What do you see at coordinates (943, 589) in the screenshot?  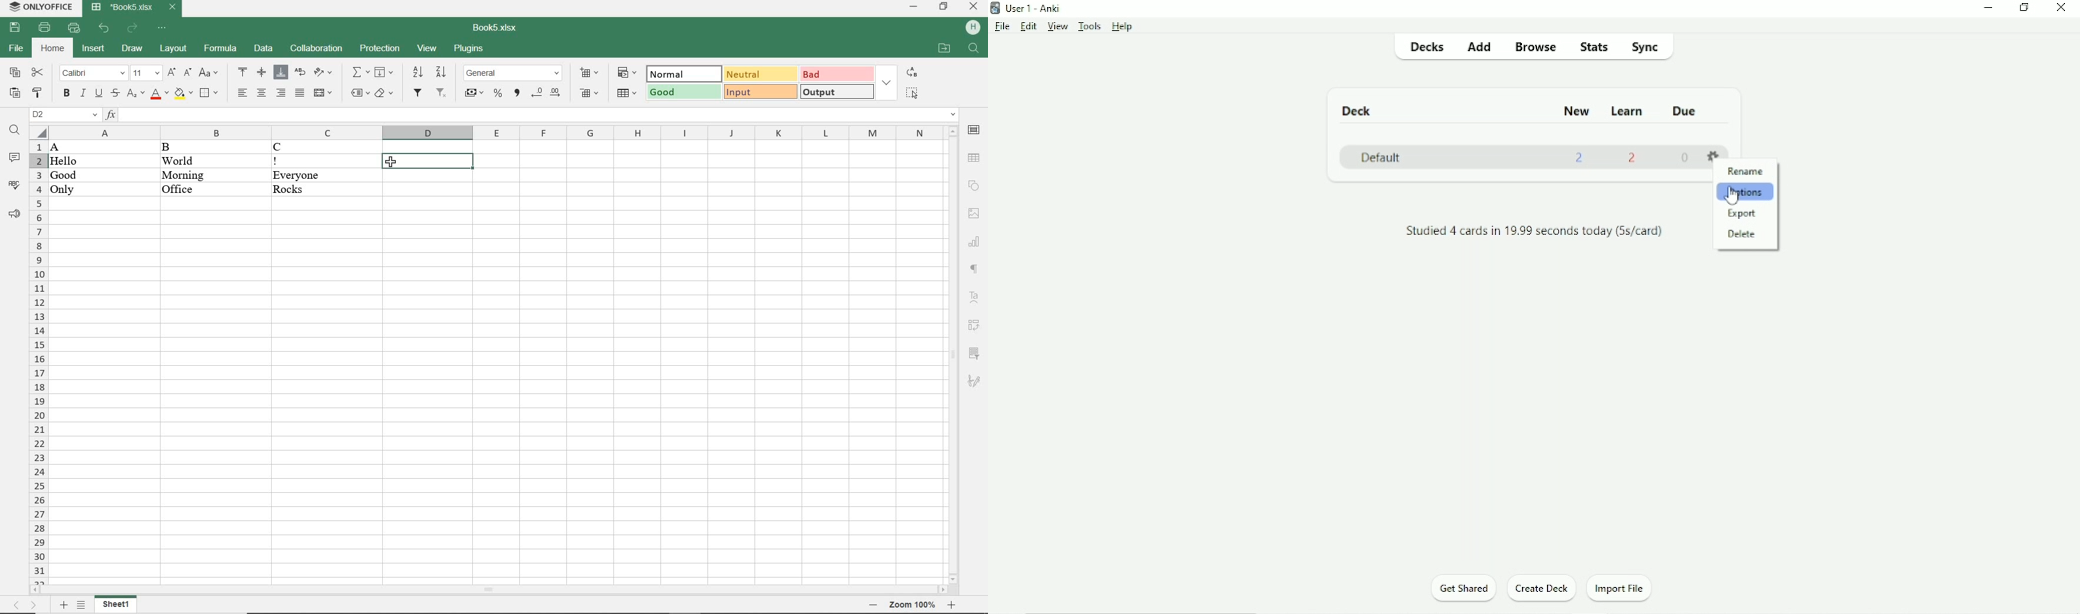 I see `move right` at bounding box center [943, 589].